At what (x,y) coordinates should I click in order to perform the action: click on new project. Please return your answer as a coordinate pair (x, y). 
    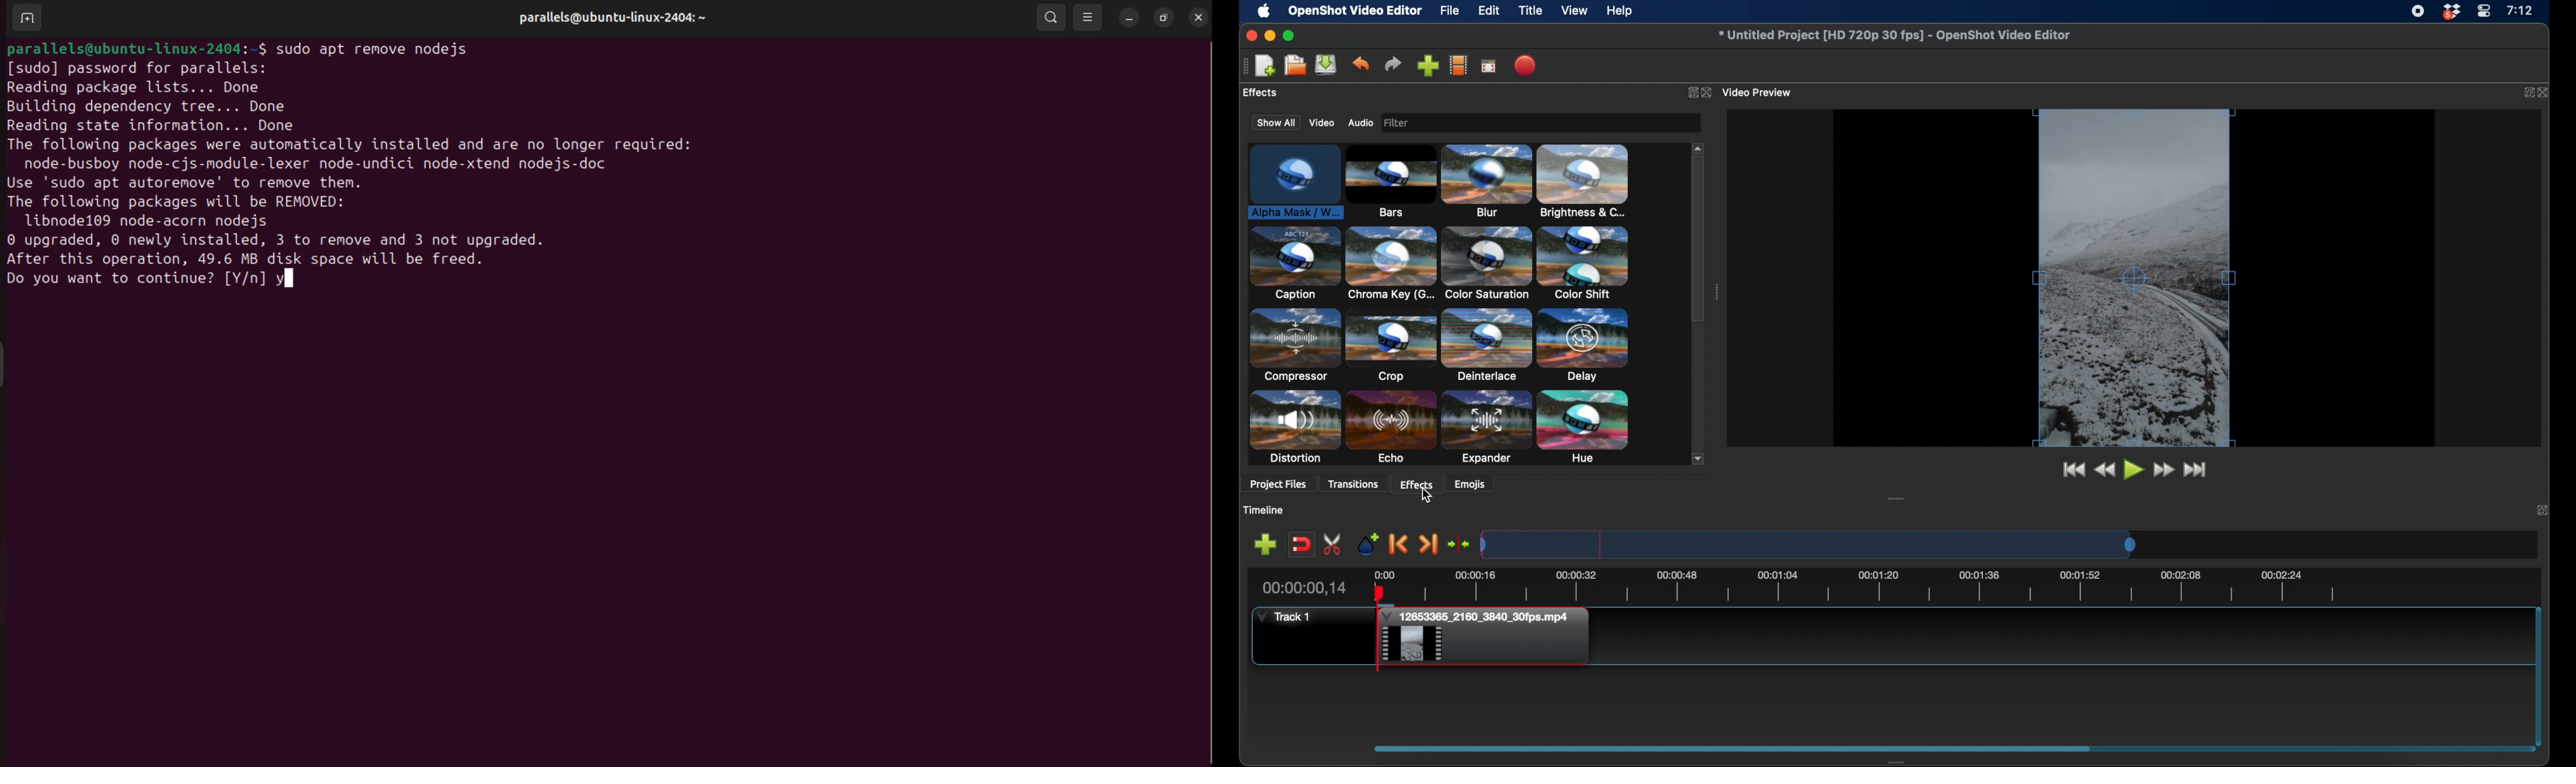
    Looking at the image, I should click on (1265, 66).